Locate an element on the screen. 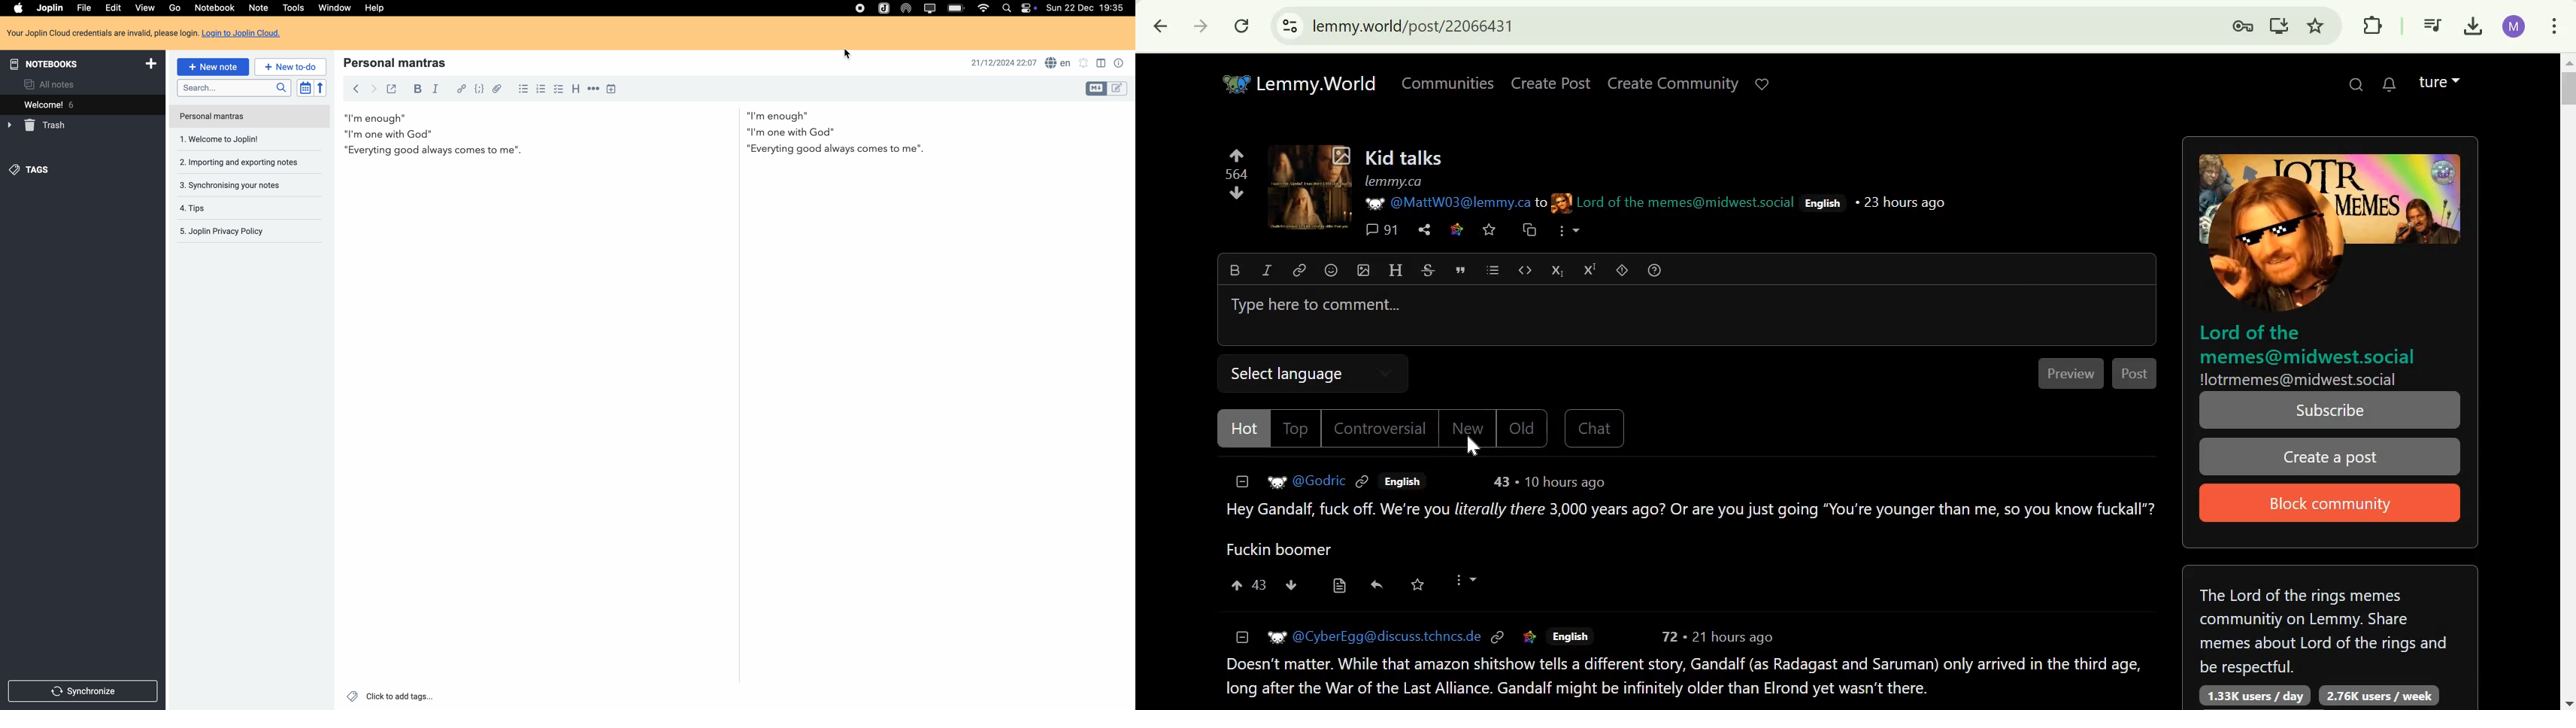 The width and height of the screenshot is (2576, 728). upvote is located at coordinates (1236, 153).